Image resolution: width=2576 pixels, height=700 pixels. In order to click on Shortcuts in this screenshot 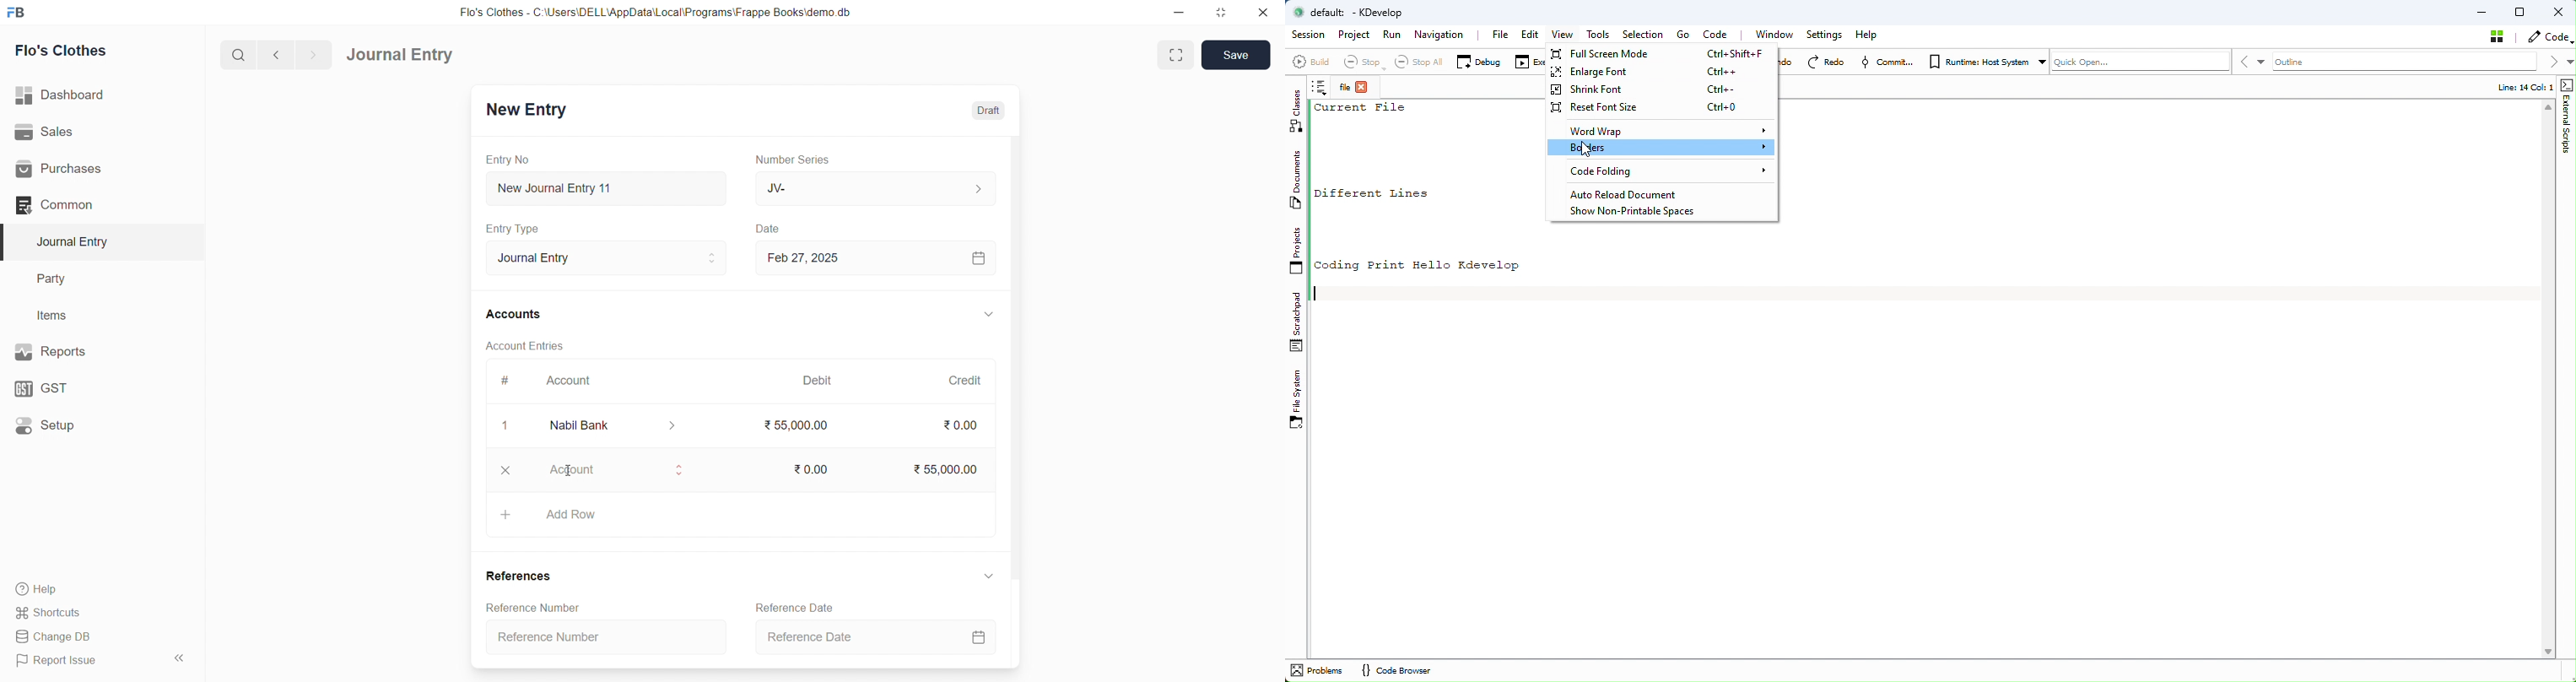, I will do `click(81, 614)`.